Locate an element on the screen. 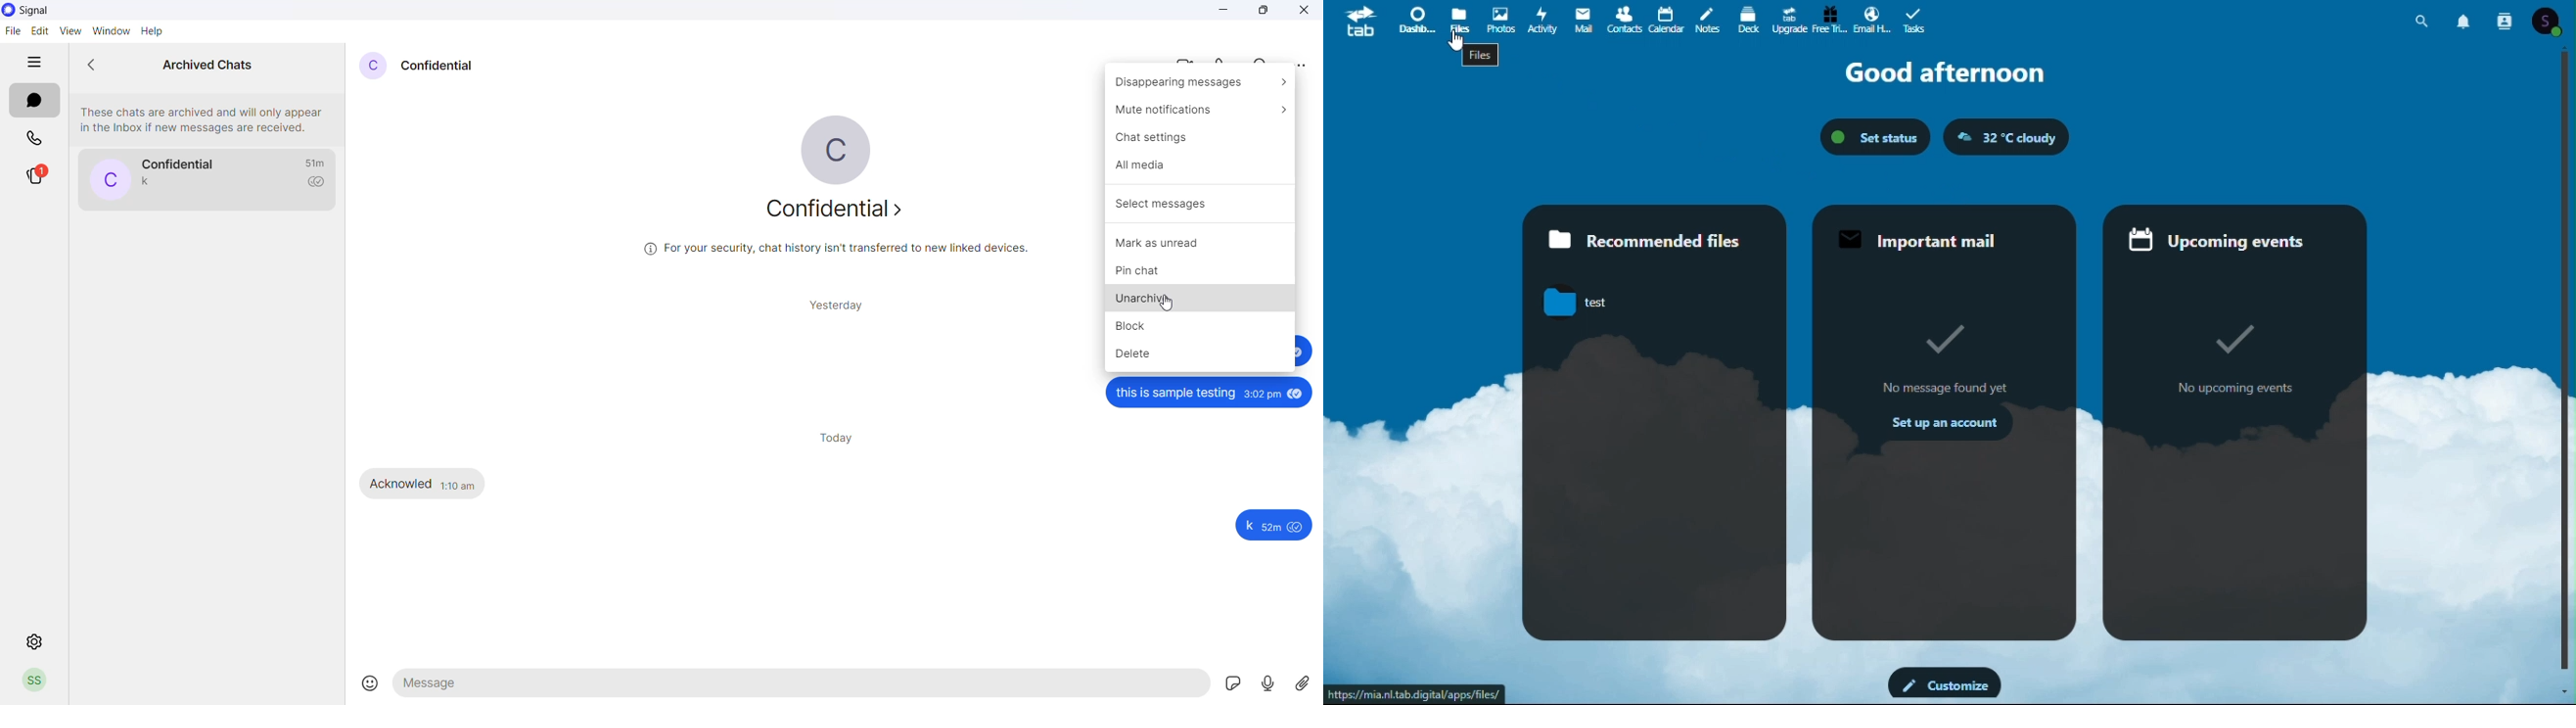 The width and height of the screenshot is (2576, 728). delete is located at coordinates (1210, 352).